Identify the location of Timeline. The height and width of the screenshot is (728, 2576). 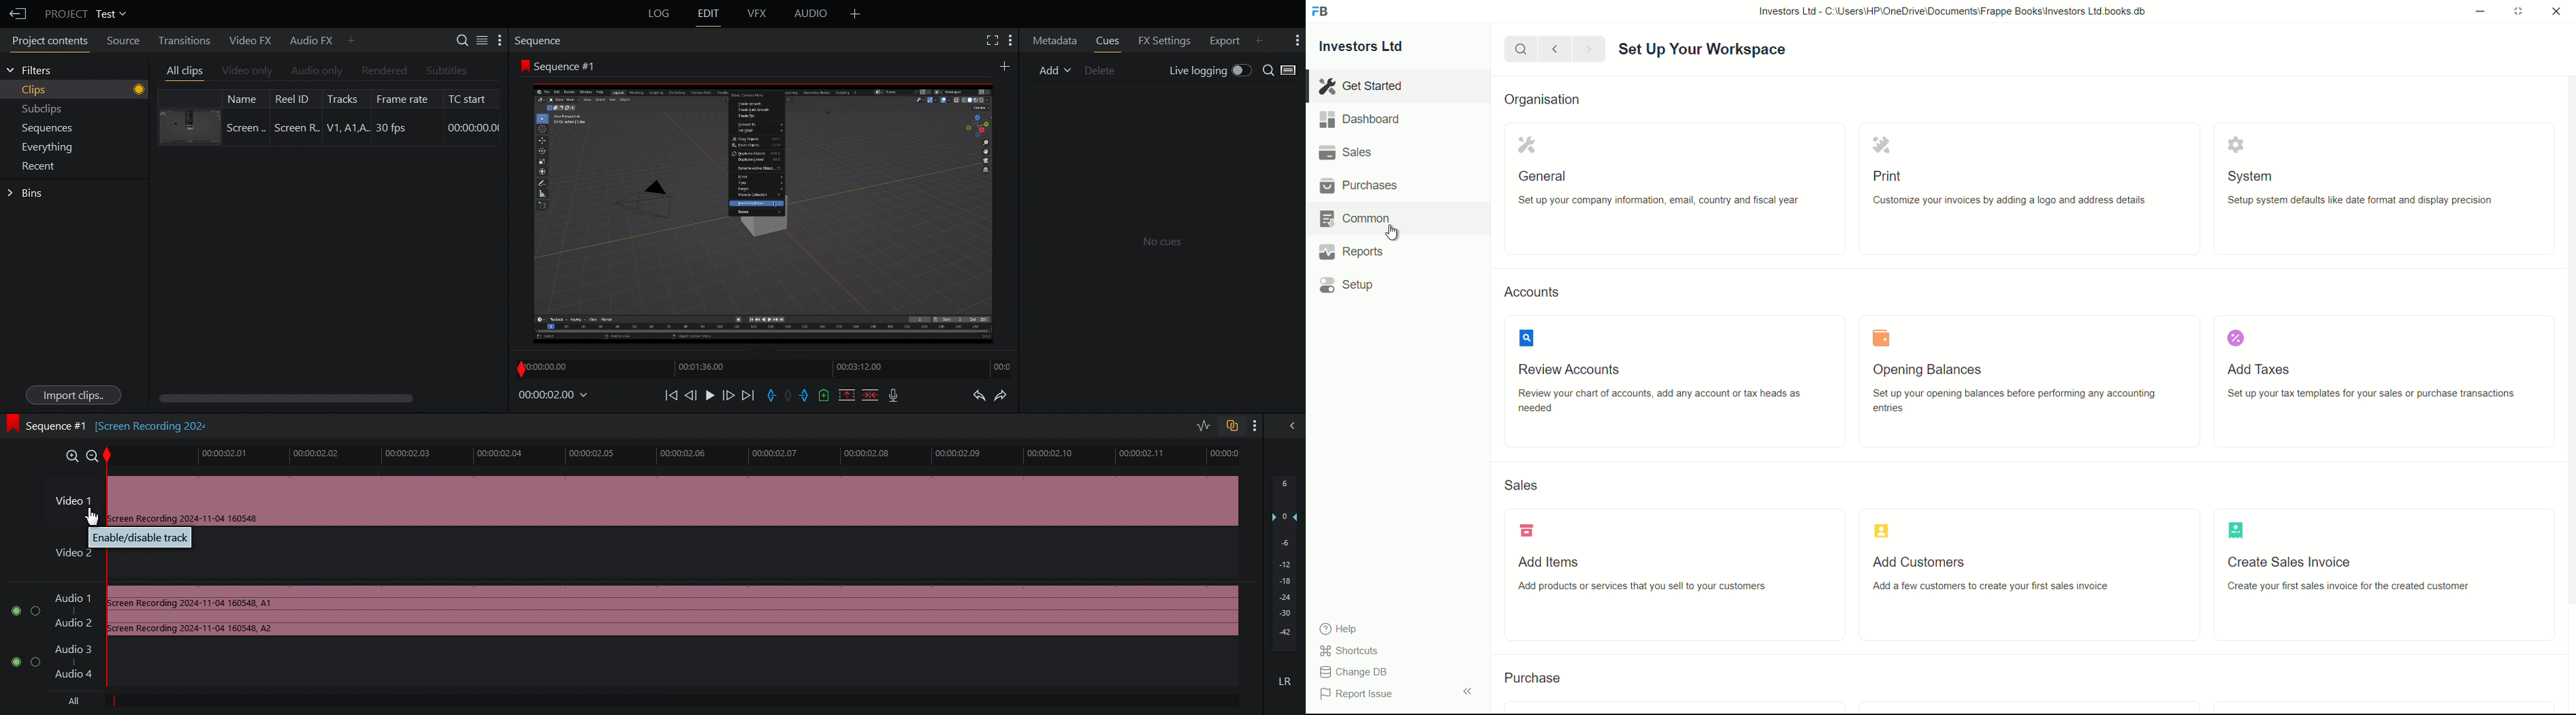
(675, 455).